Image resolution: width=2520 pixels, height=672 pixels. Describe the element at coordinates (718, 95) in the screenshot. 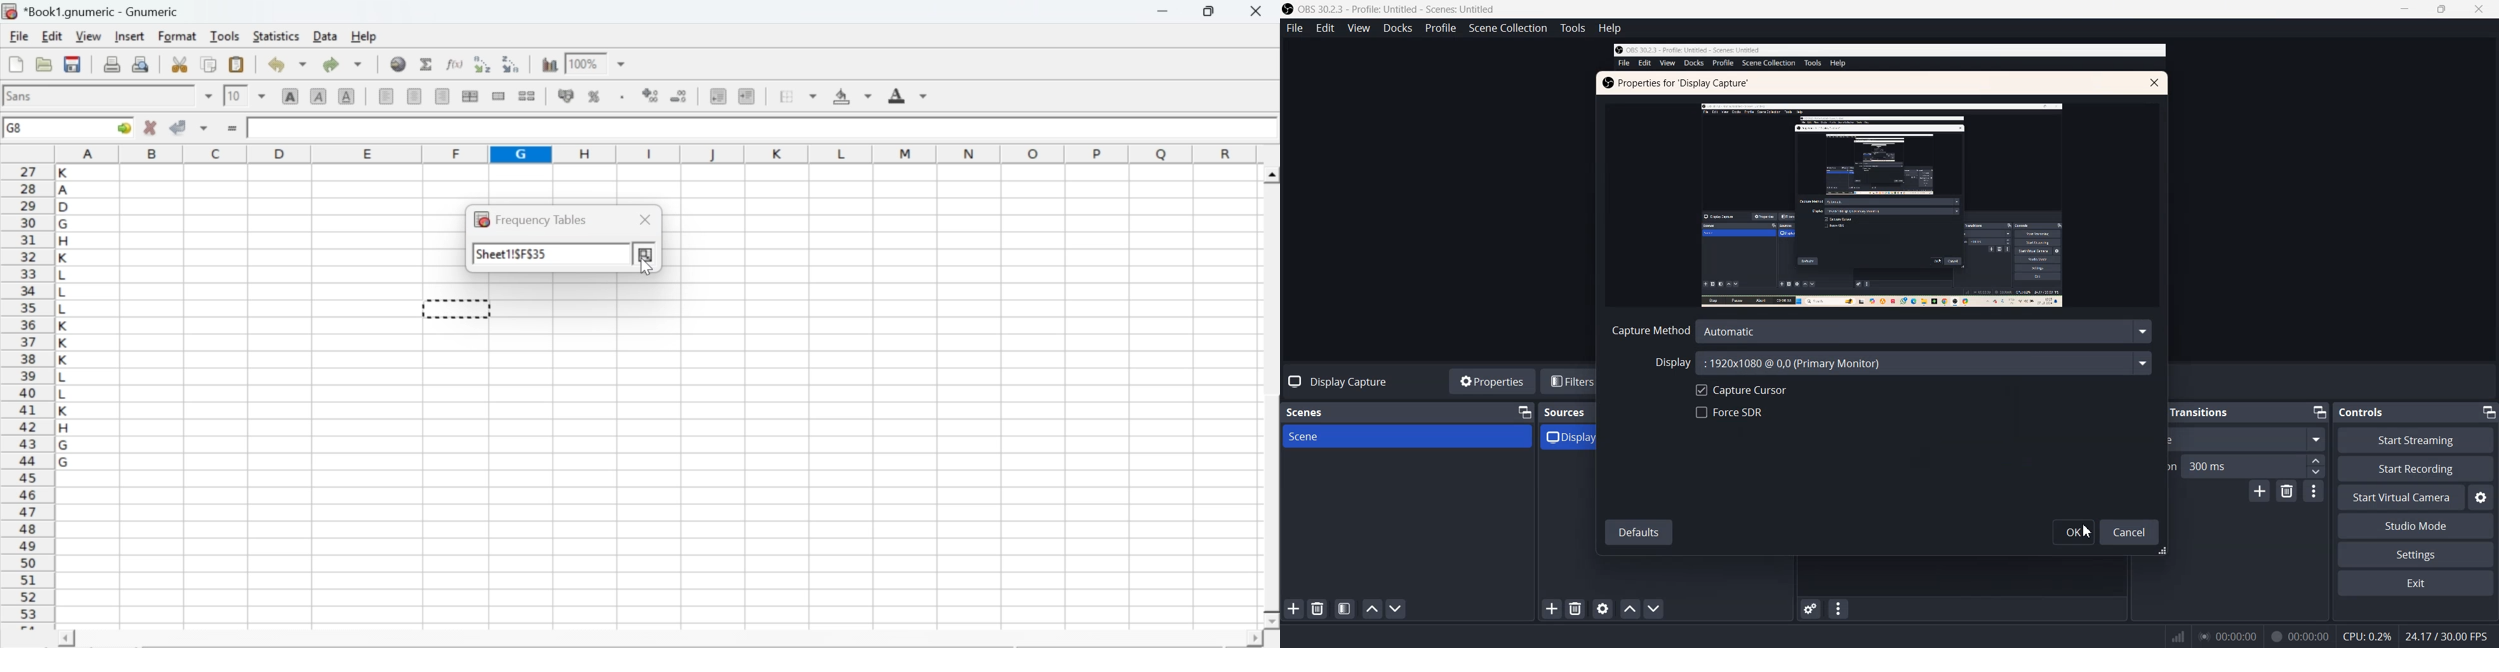

I see `decrease indent` at that location.